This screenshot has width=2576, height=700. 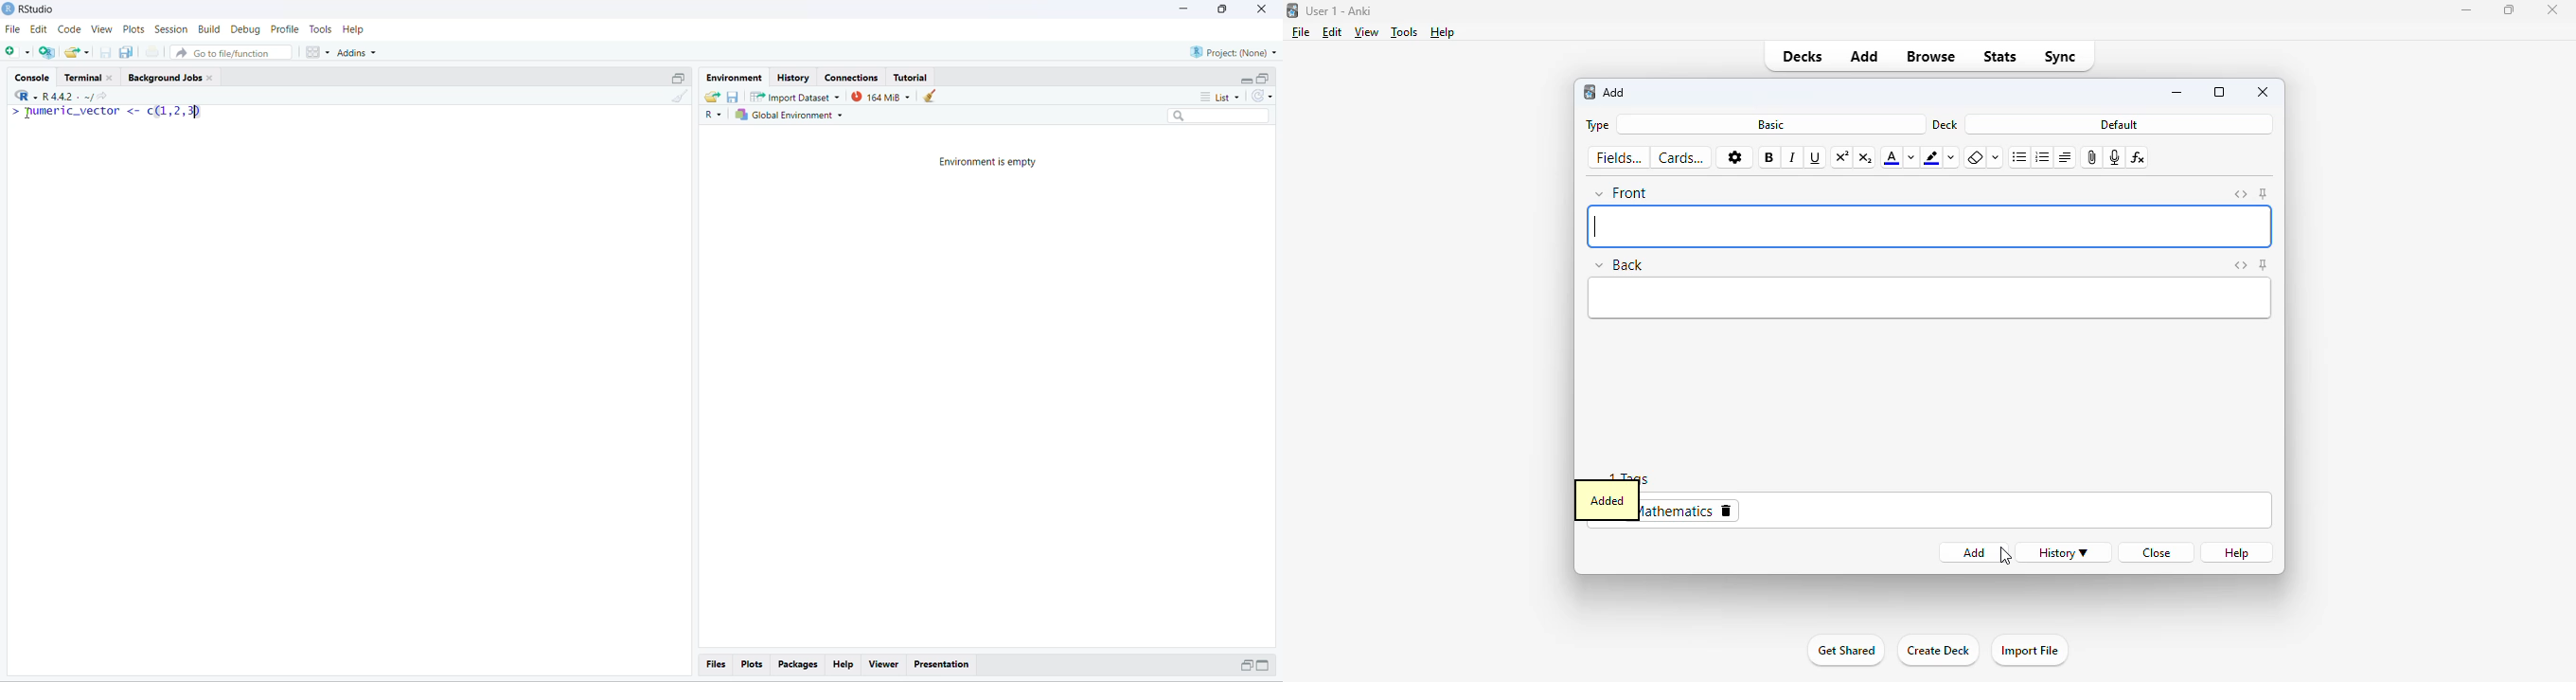 What do you see at coordinates (1843, 156) in the screenshot?
I see `superscript` at bounding box center [1843, 156].